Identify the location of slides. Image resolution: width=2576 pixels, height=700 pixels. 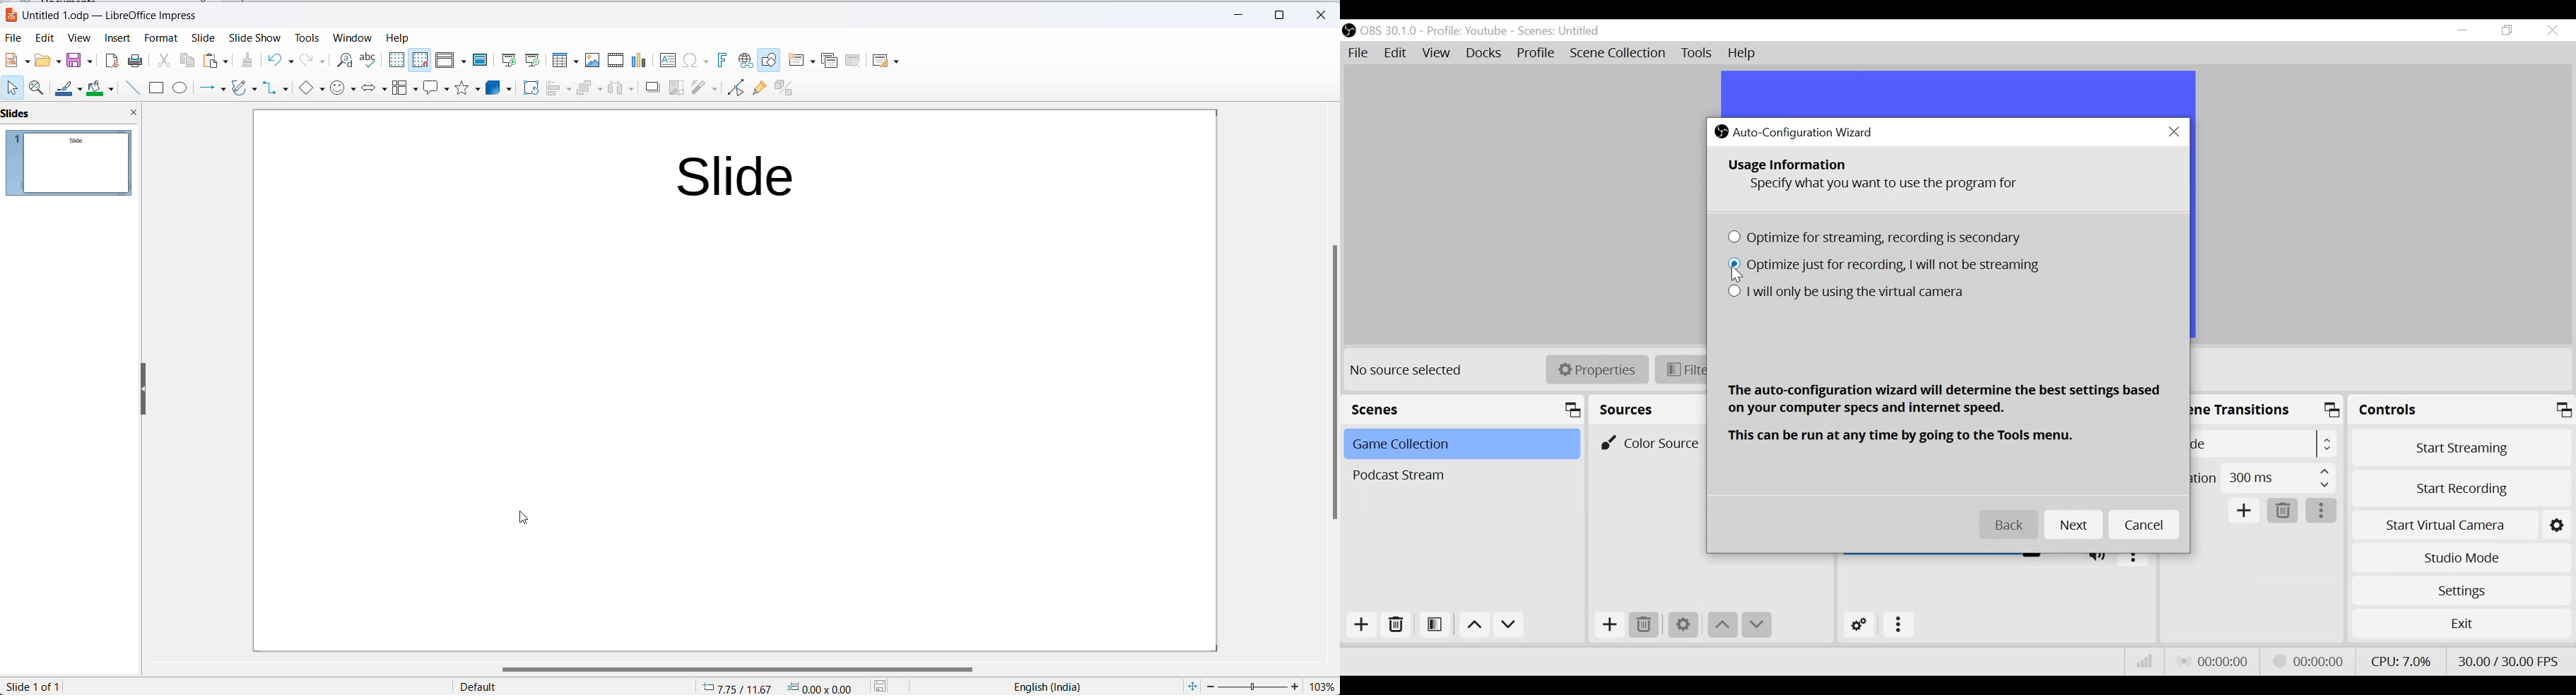
(17, 113).